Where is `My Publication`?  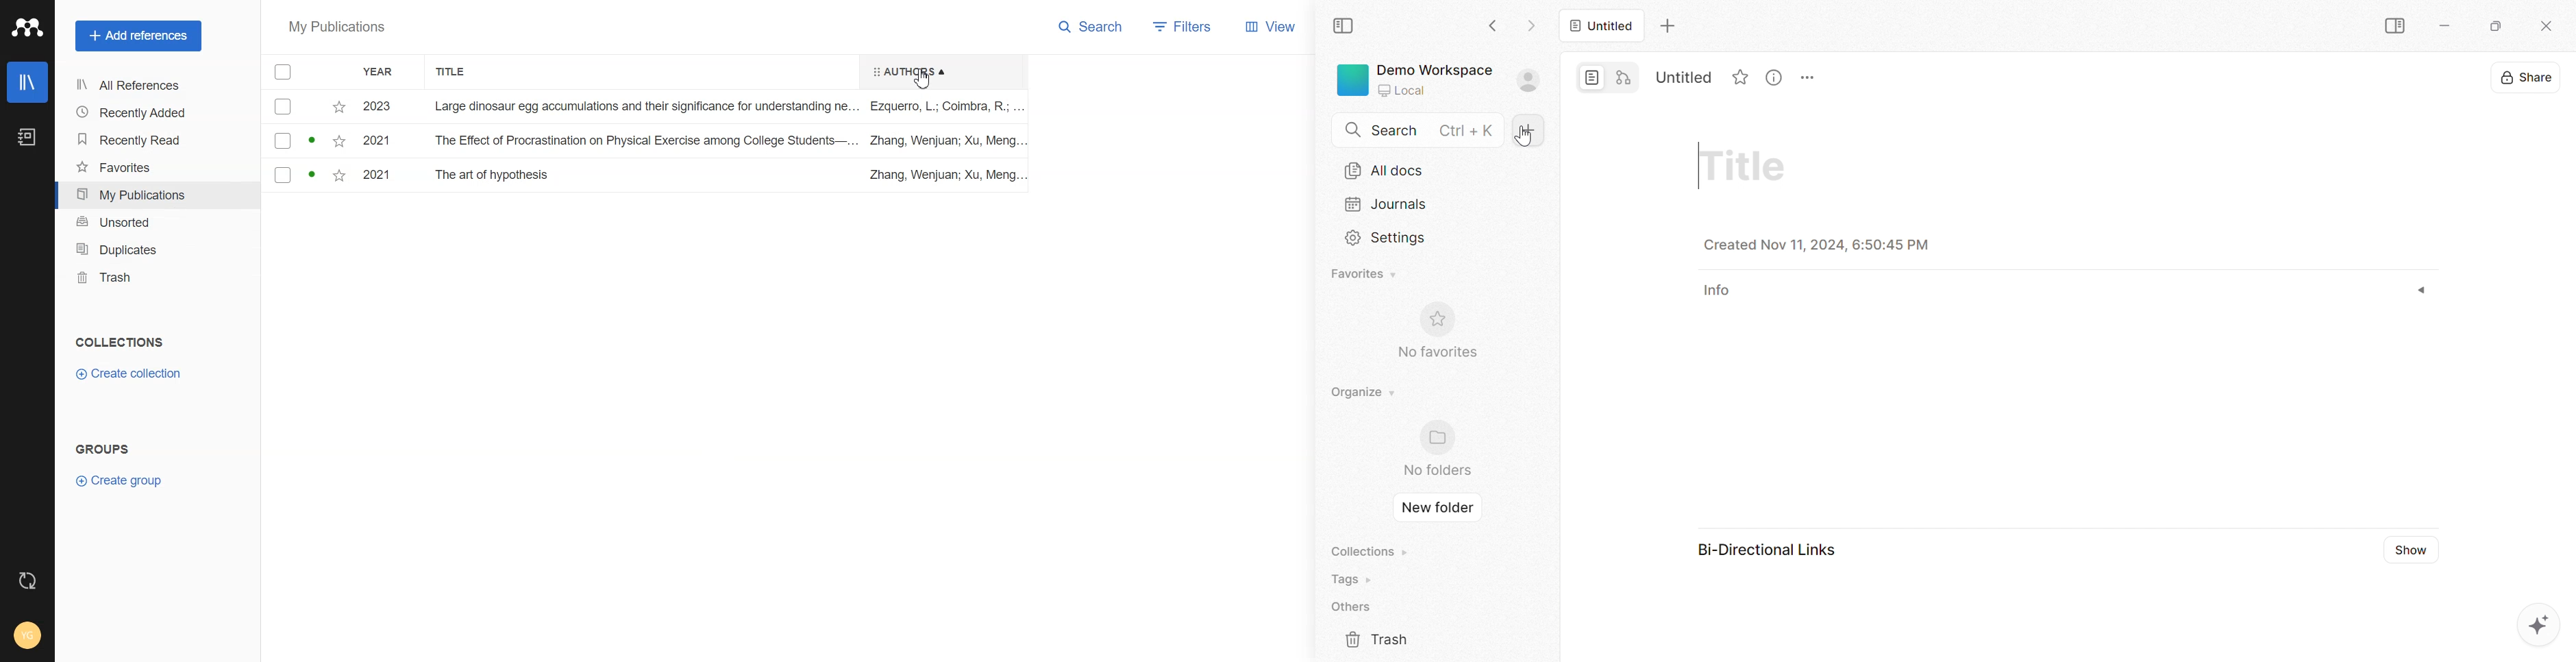 My Publication is located at coordinates (152, 195).